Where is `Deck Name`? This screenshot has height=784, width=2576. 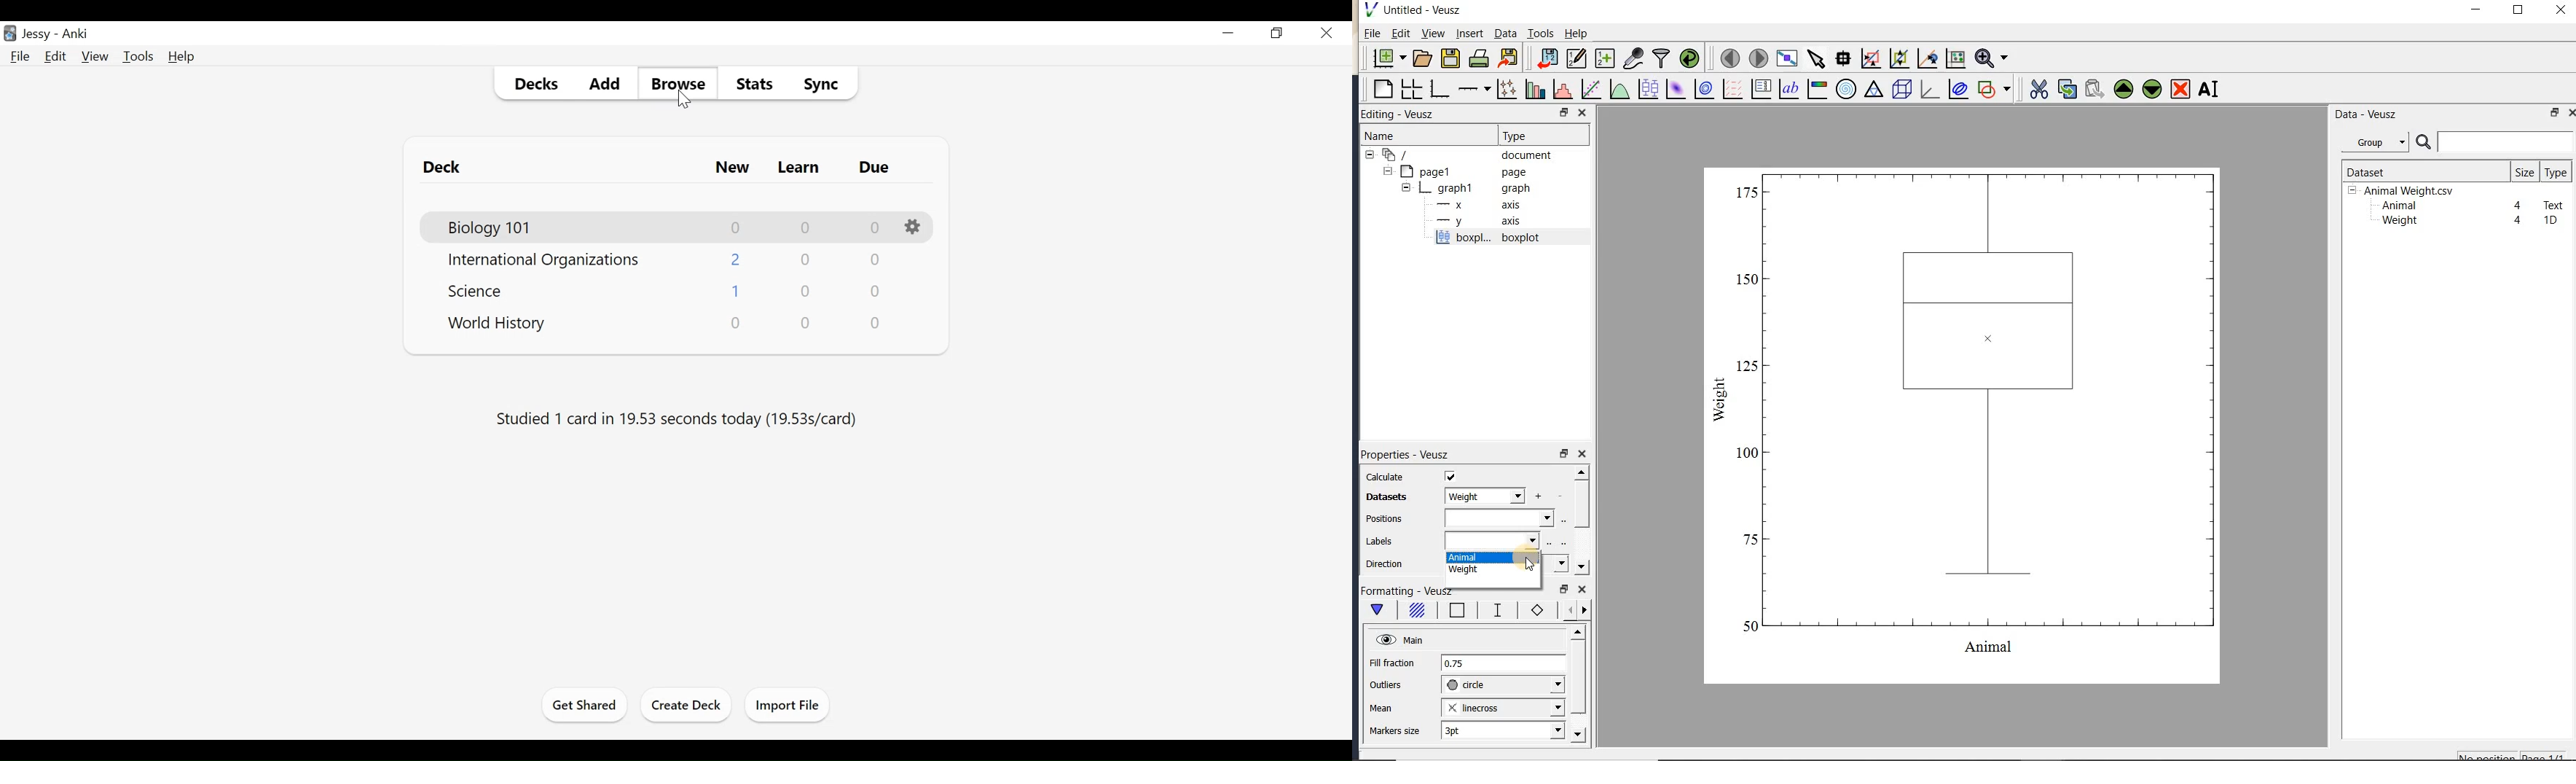
Deck Name is located at coordinates (546, 261).